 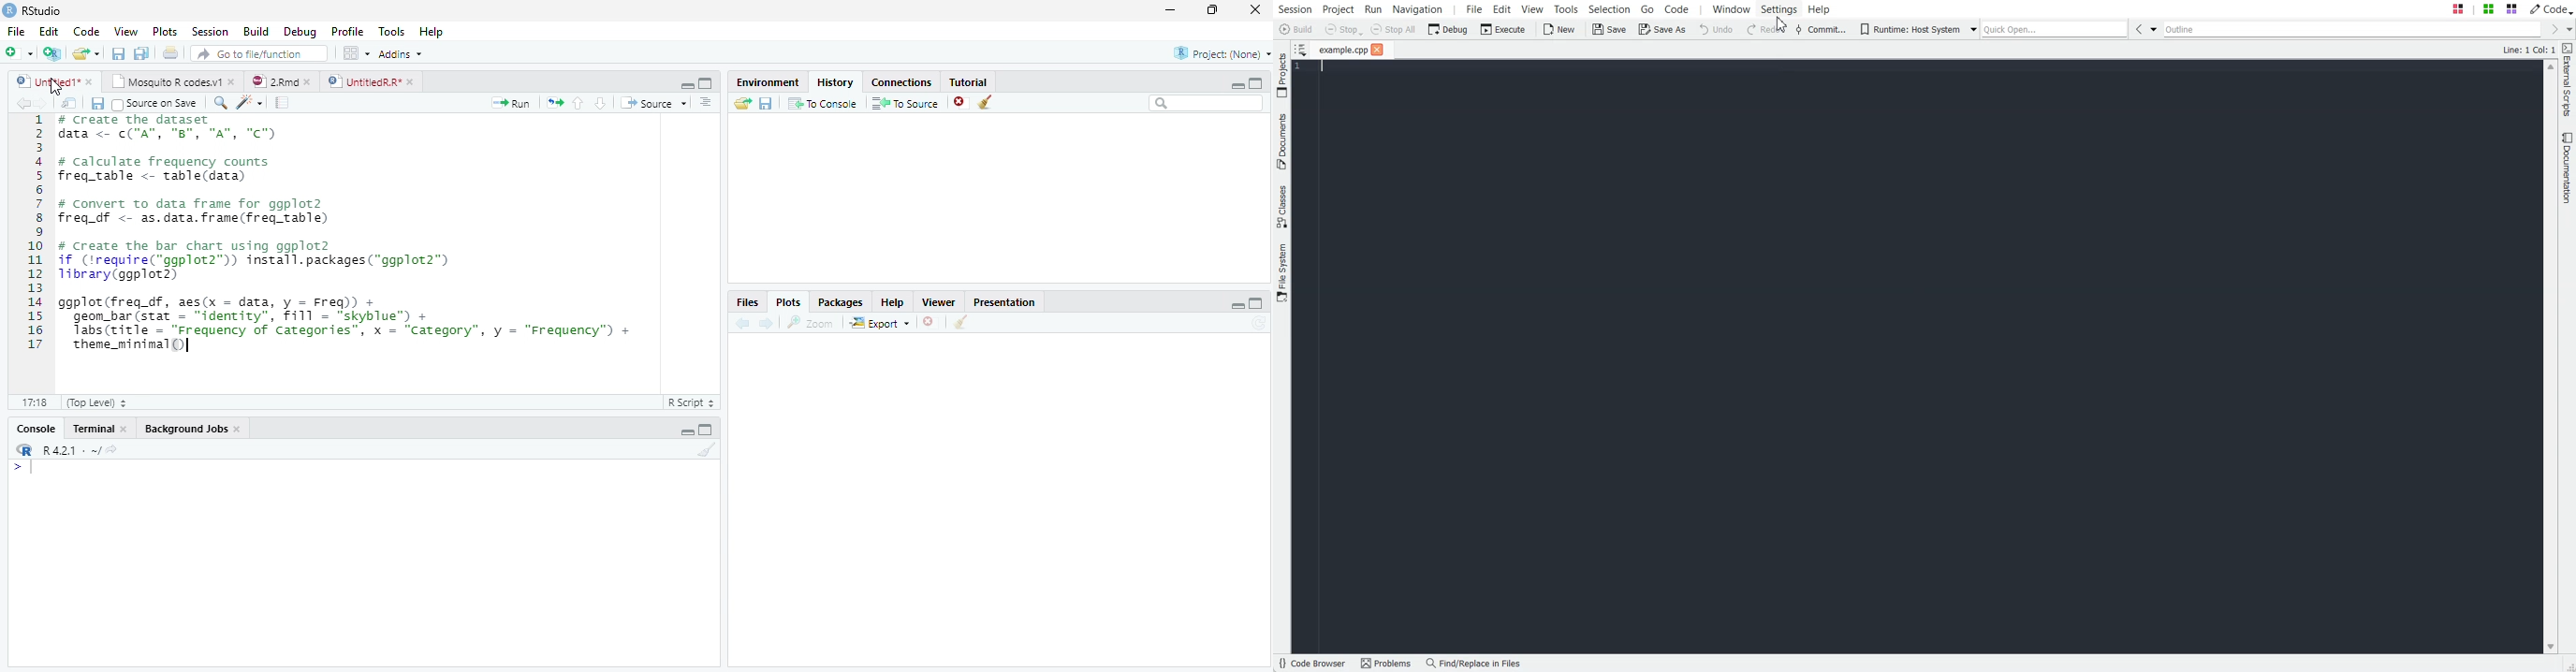 What do you see at coordinates (1317, 67) in the screenshot?
I see `Text Cursor` at bounding box center [1317, 67].